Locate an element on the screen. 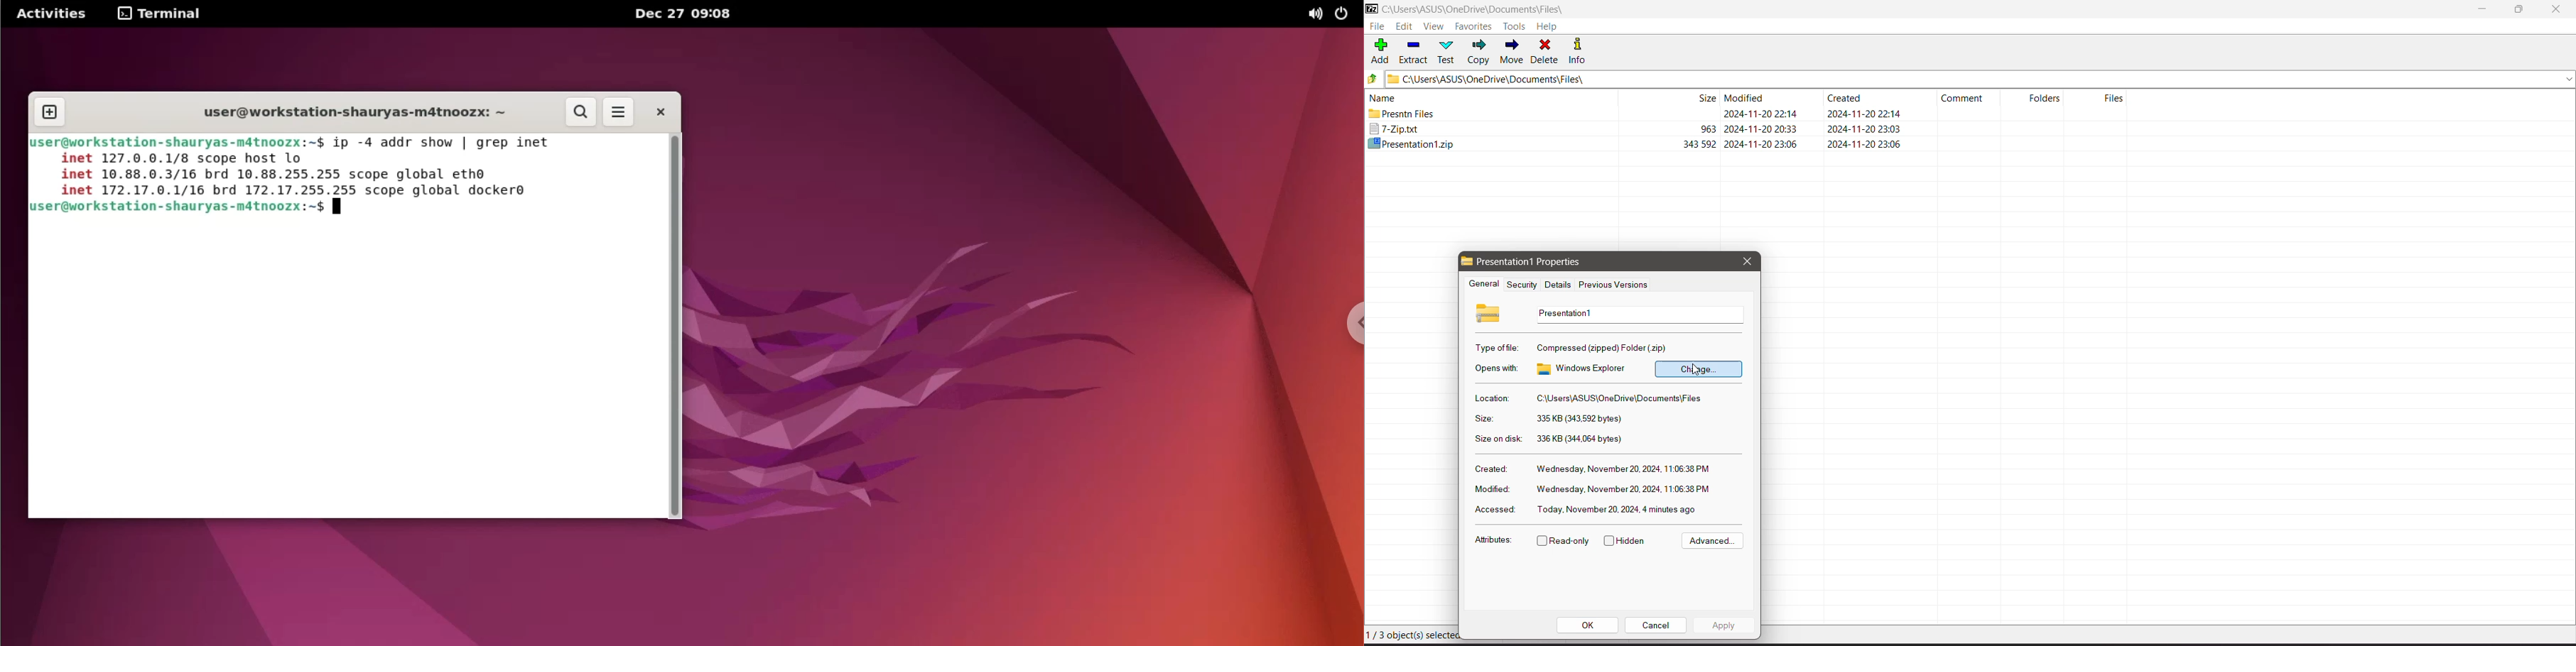  Test is located at coordinates (1448, 51).